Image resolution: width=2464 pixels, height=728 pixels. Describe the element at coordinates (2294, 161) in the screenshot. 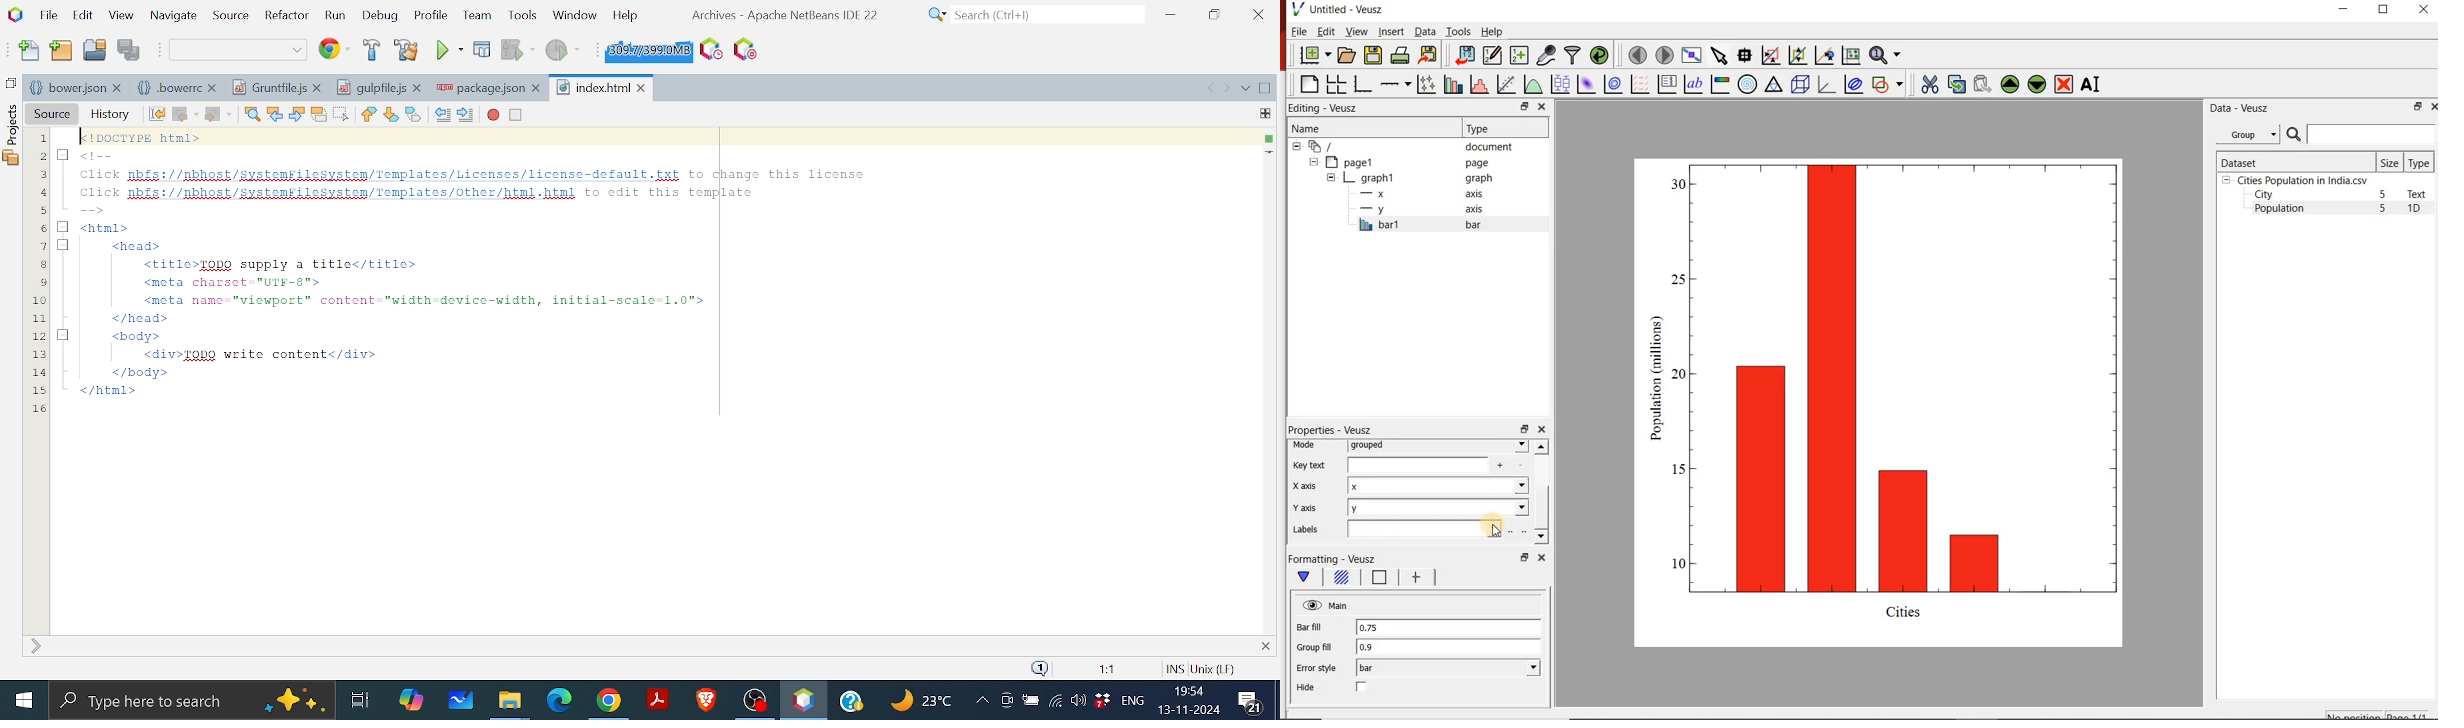

I see `Dataset` at that location.